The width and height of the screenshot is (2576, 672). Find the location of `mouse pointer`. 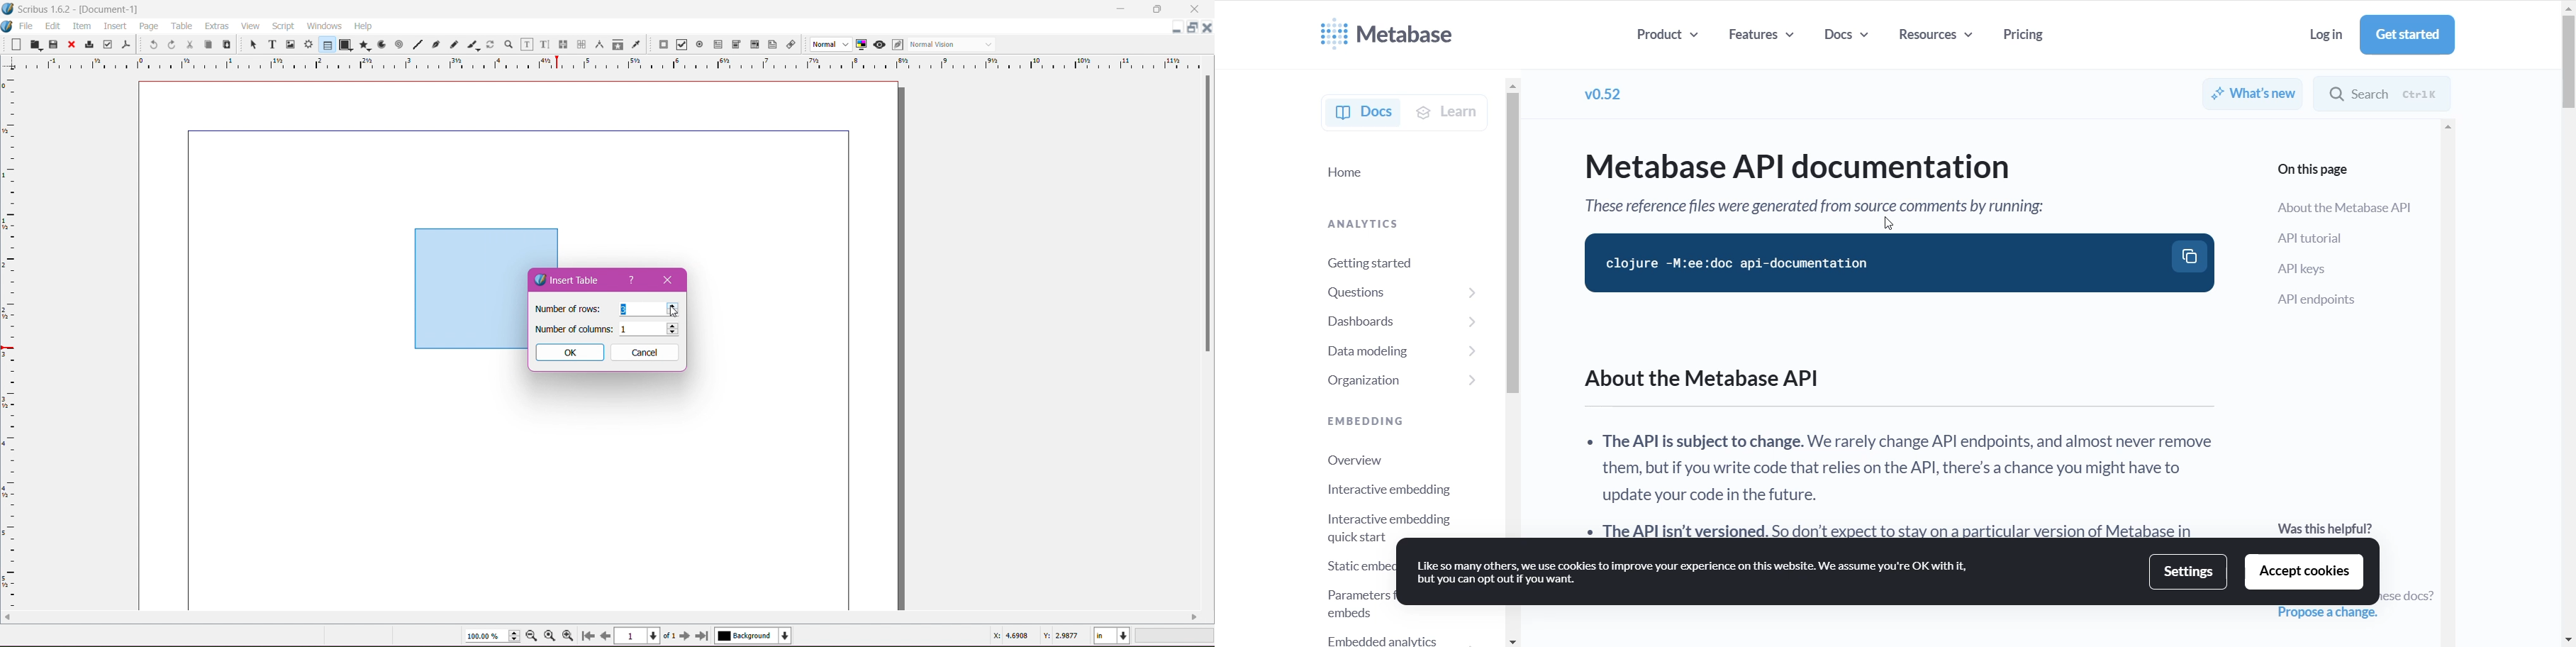

mouse pointer is located at coordinates (674, 311).